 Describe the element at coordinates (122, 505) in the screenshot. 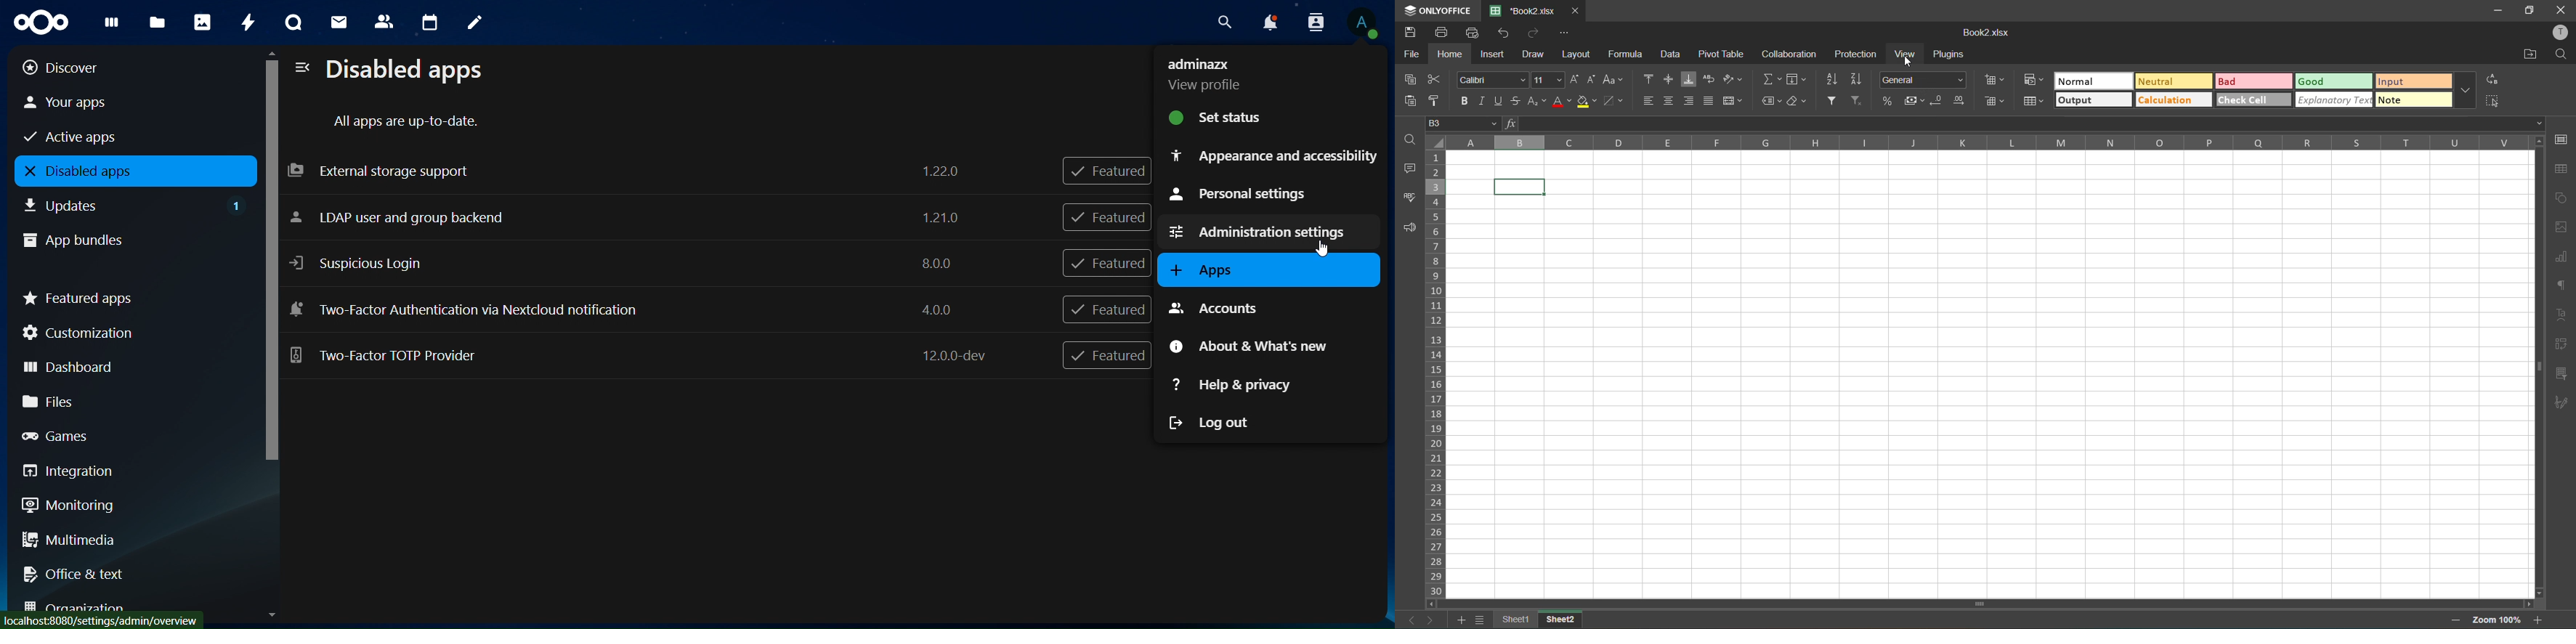

I see `monitoring` at that location.